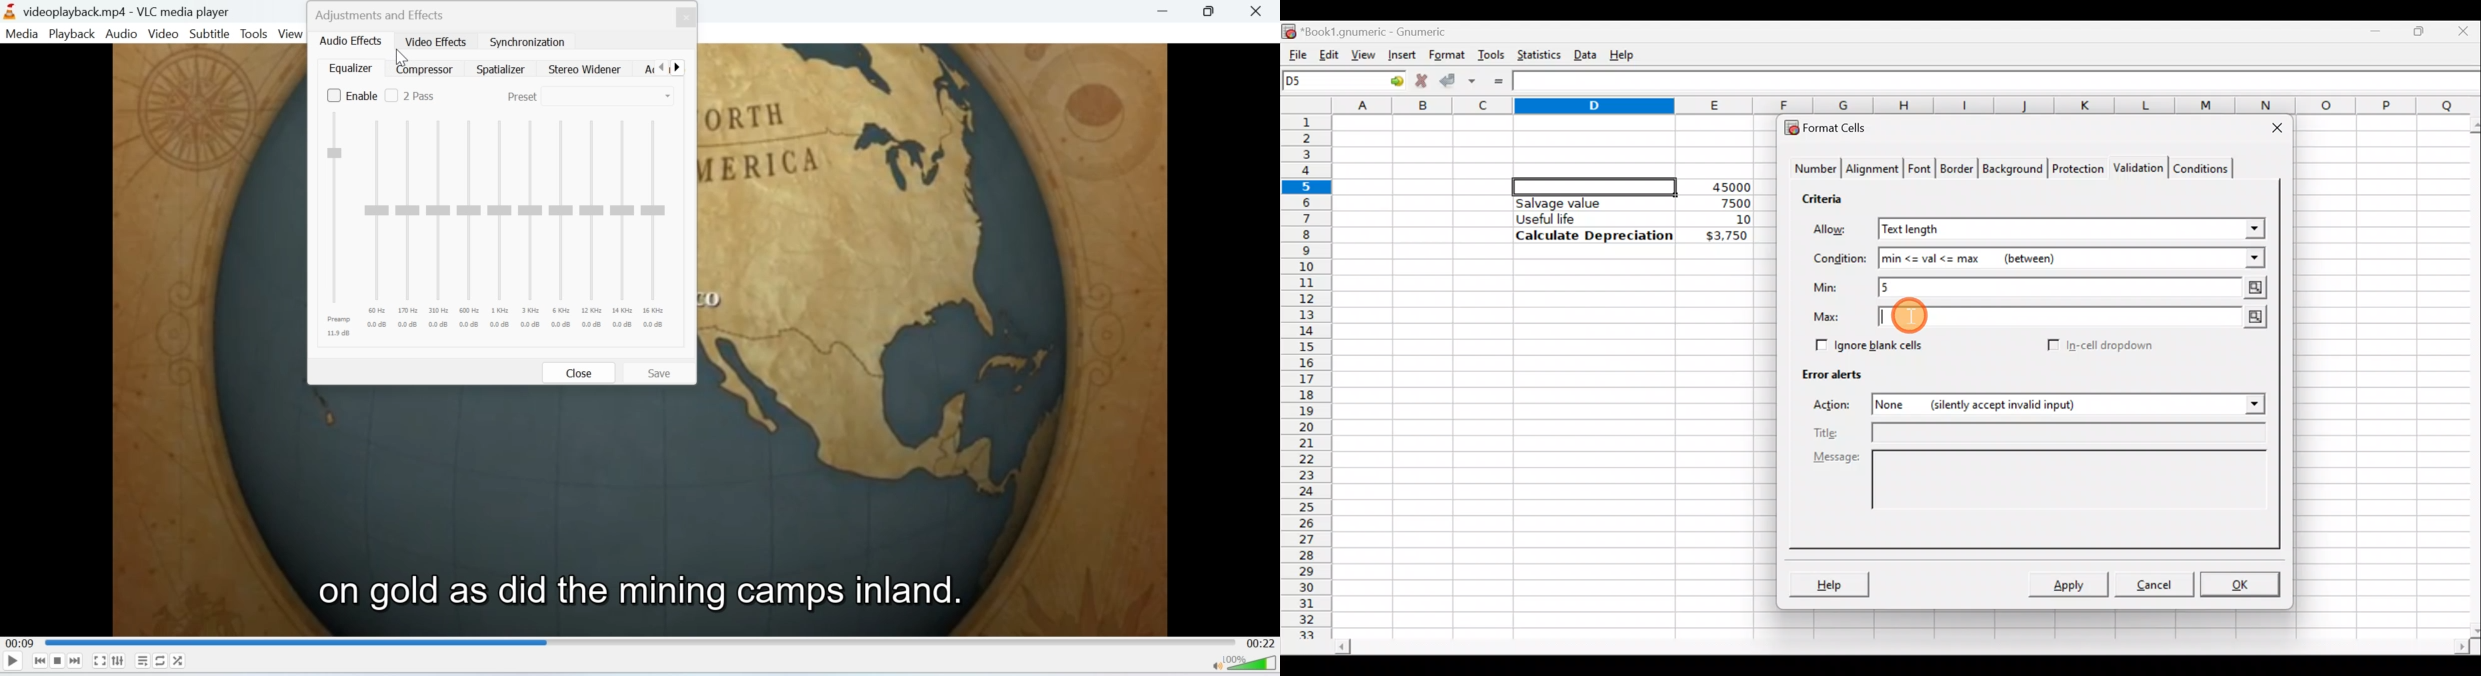 The width and height of the screenshot is (2492, 700). Describe the element at coordinates (2468, 375) in the screenshot. I see `Scroll bar` at that location.